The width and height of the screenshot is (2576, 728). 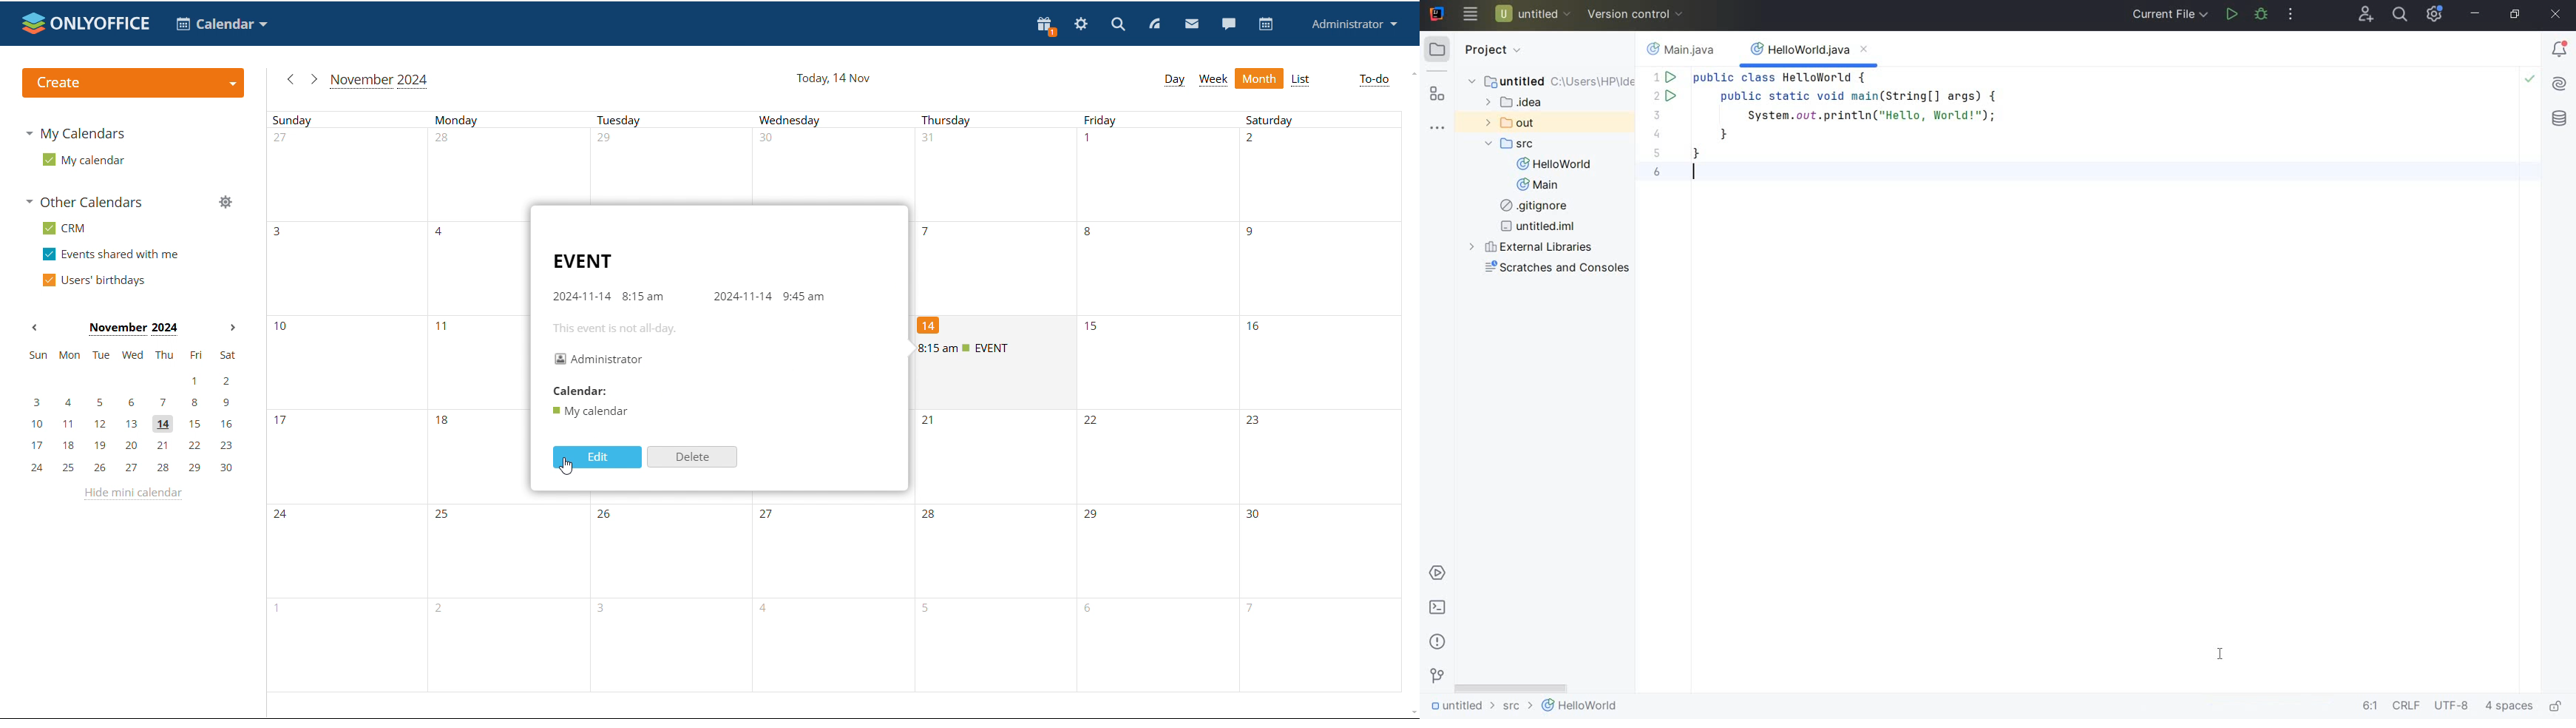 What do you see at coordinates (1469, 14) in the screenshot?
I see `MAIN MENU` at bounding box center [1469, 14].